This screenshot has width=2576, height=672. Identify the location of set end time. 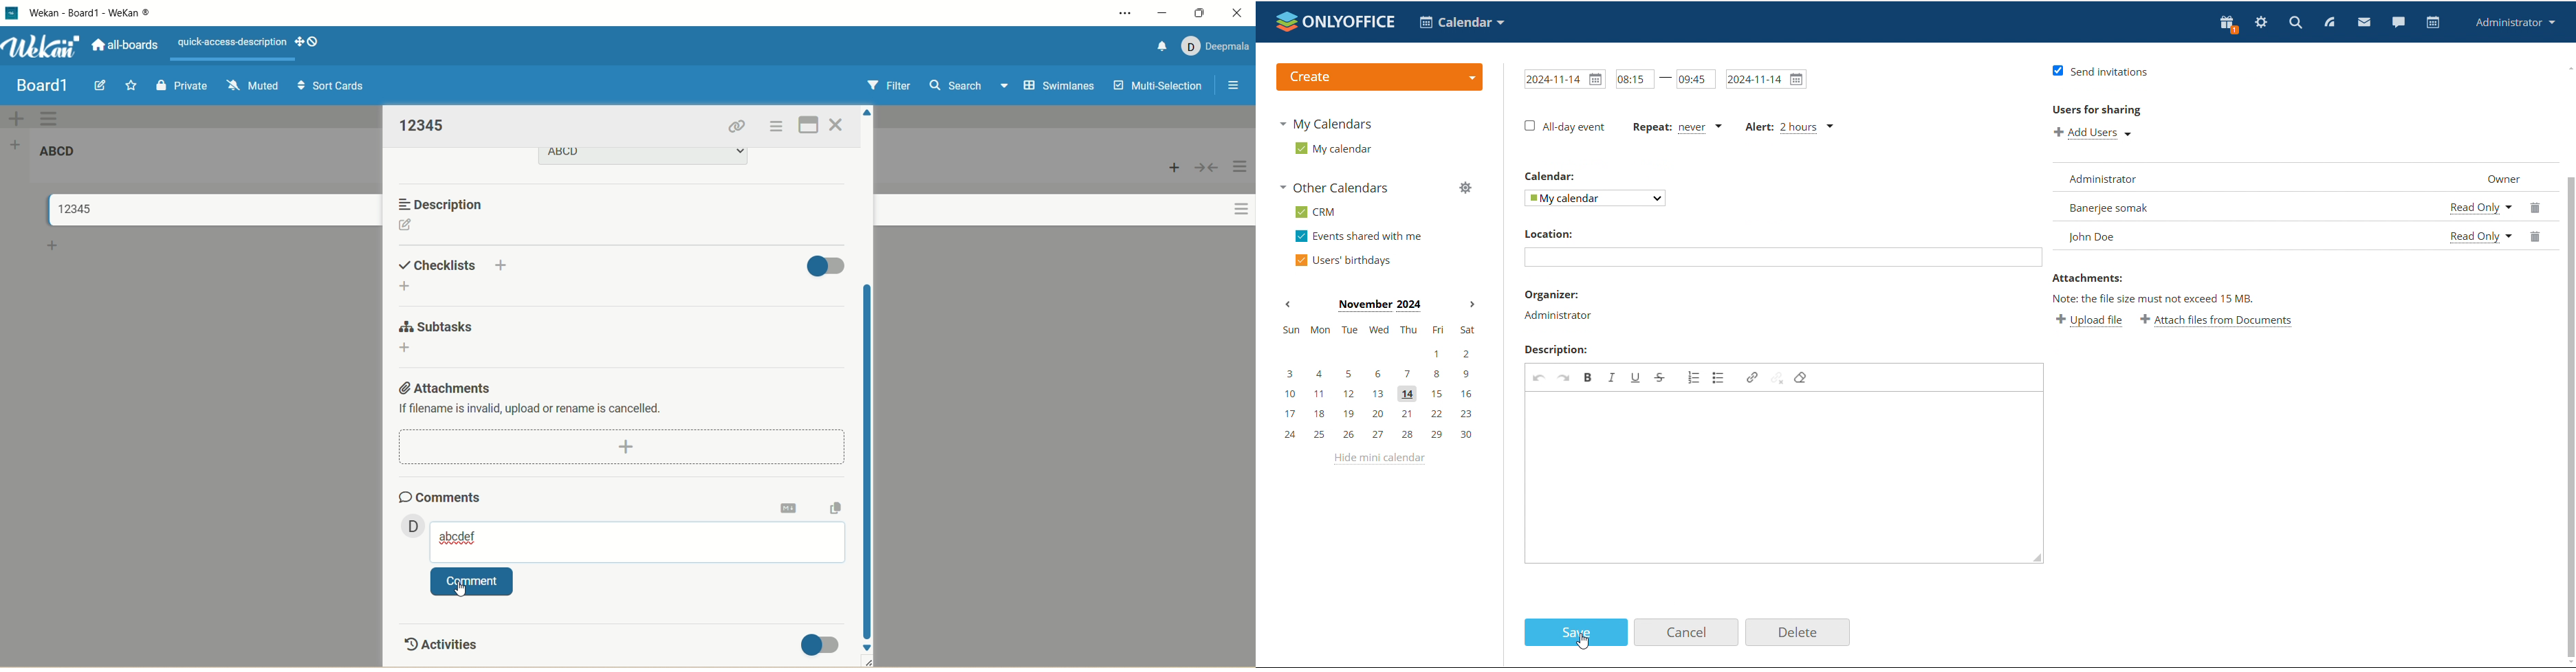
(1695, 78).